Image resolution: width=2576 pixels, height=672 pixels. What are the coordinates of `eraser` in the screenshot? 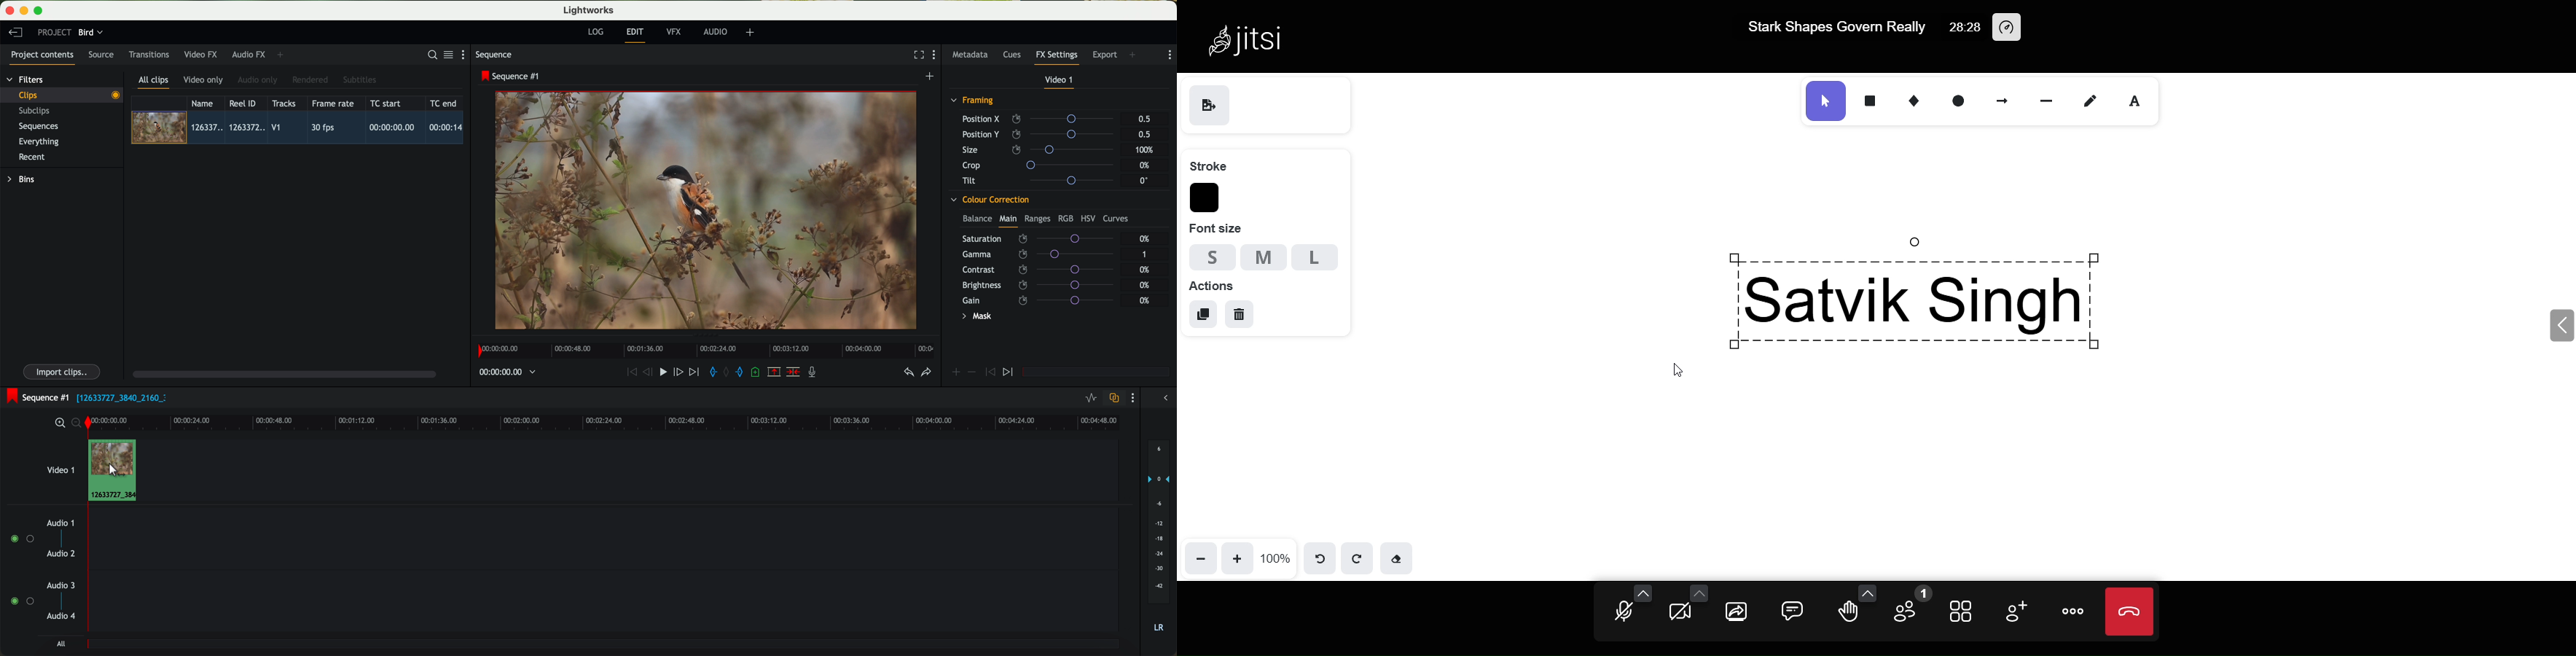 It's located at (1396, 557).